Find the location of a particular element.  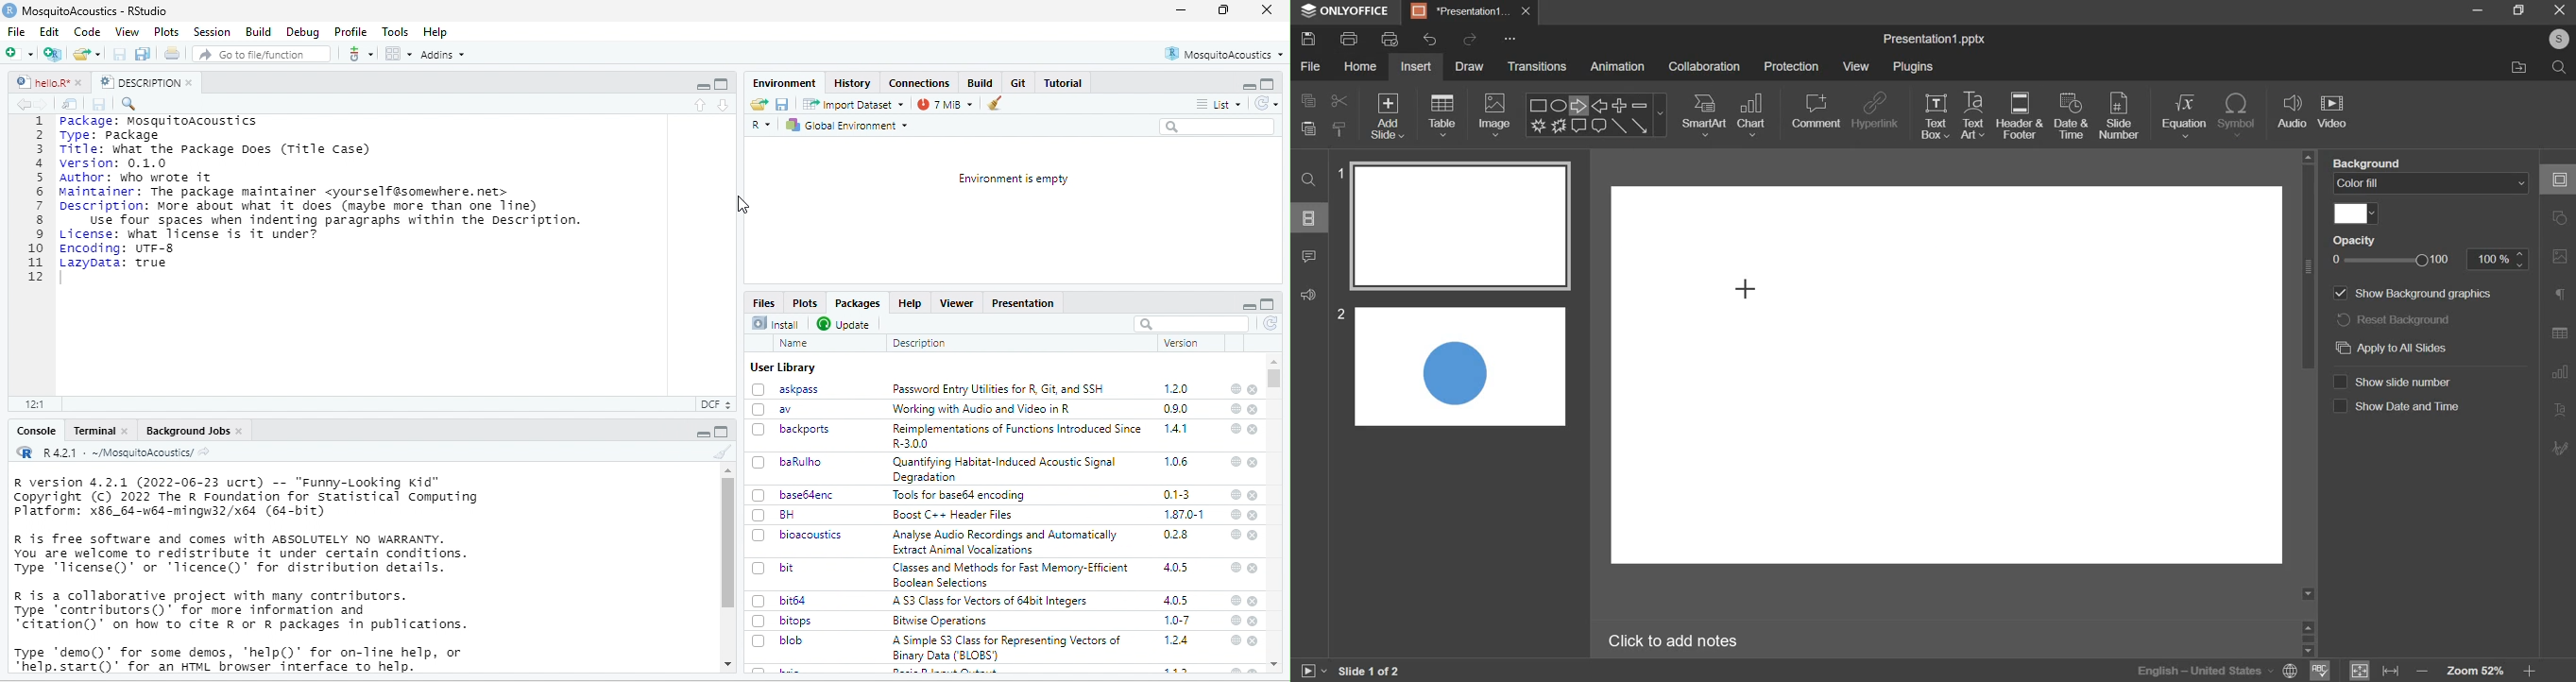

more options is located at coordinates (360, 53).